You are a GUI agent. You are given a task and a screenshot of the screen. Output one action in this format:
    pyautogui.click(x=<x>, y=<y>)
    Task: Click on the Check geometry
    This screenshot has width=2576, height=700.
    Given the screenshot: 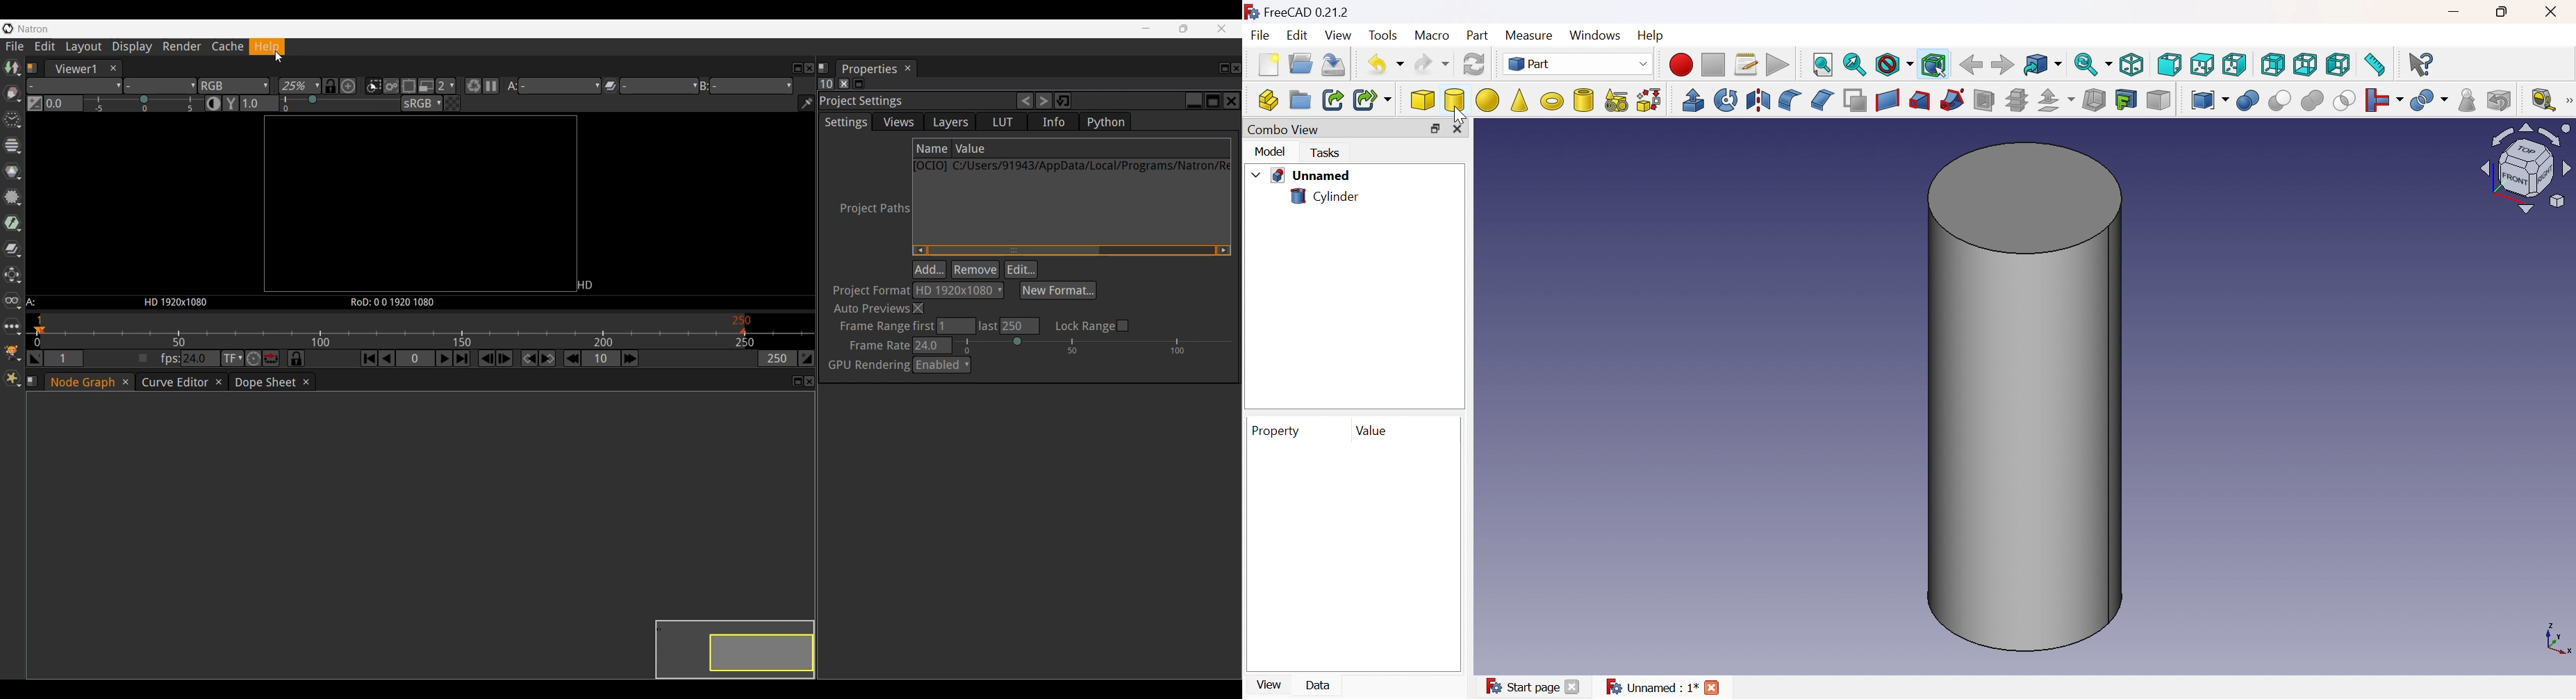 What is the action you would take?
    pyautogui.click(x=2467, y=100)
    